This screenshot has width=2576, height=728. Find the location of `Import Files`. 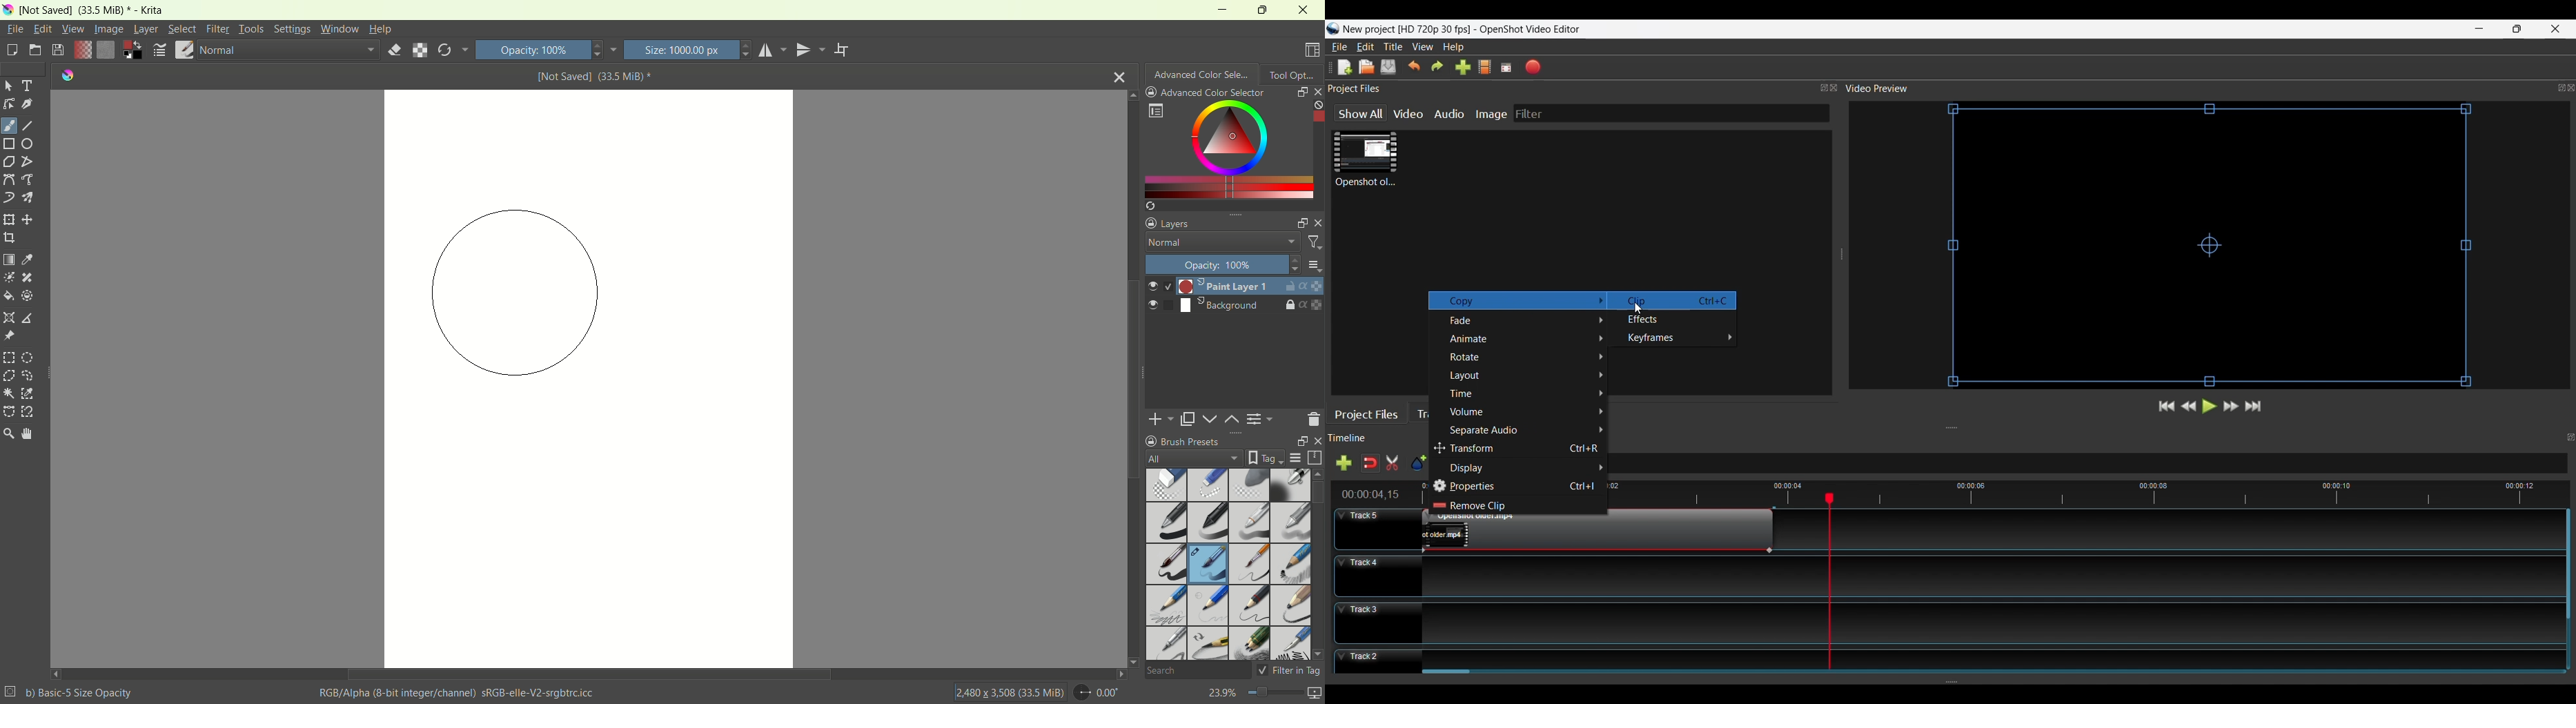

Import Files is located at coordinates (1462, 66).